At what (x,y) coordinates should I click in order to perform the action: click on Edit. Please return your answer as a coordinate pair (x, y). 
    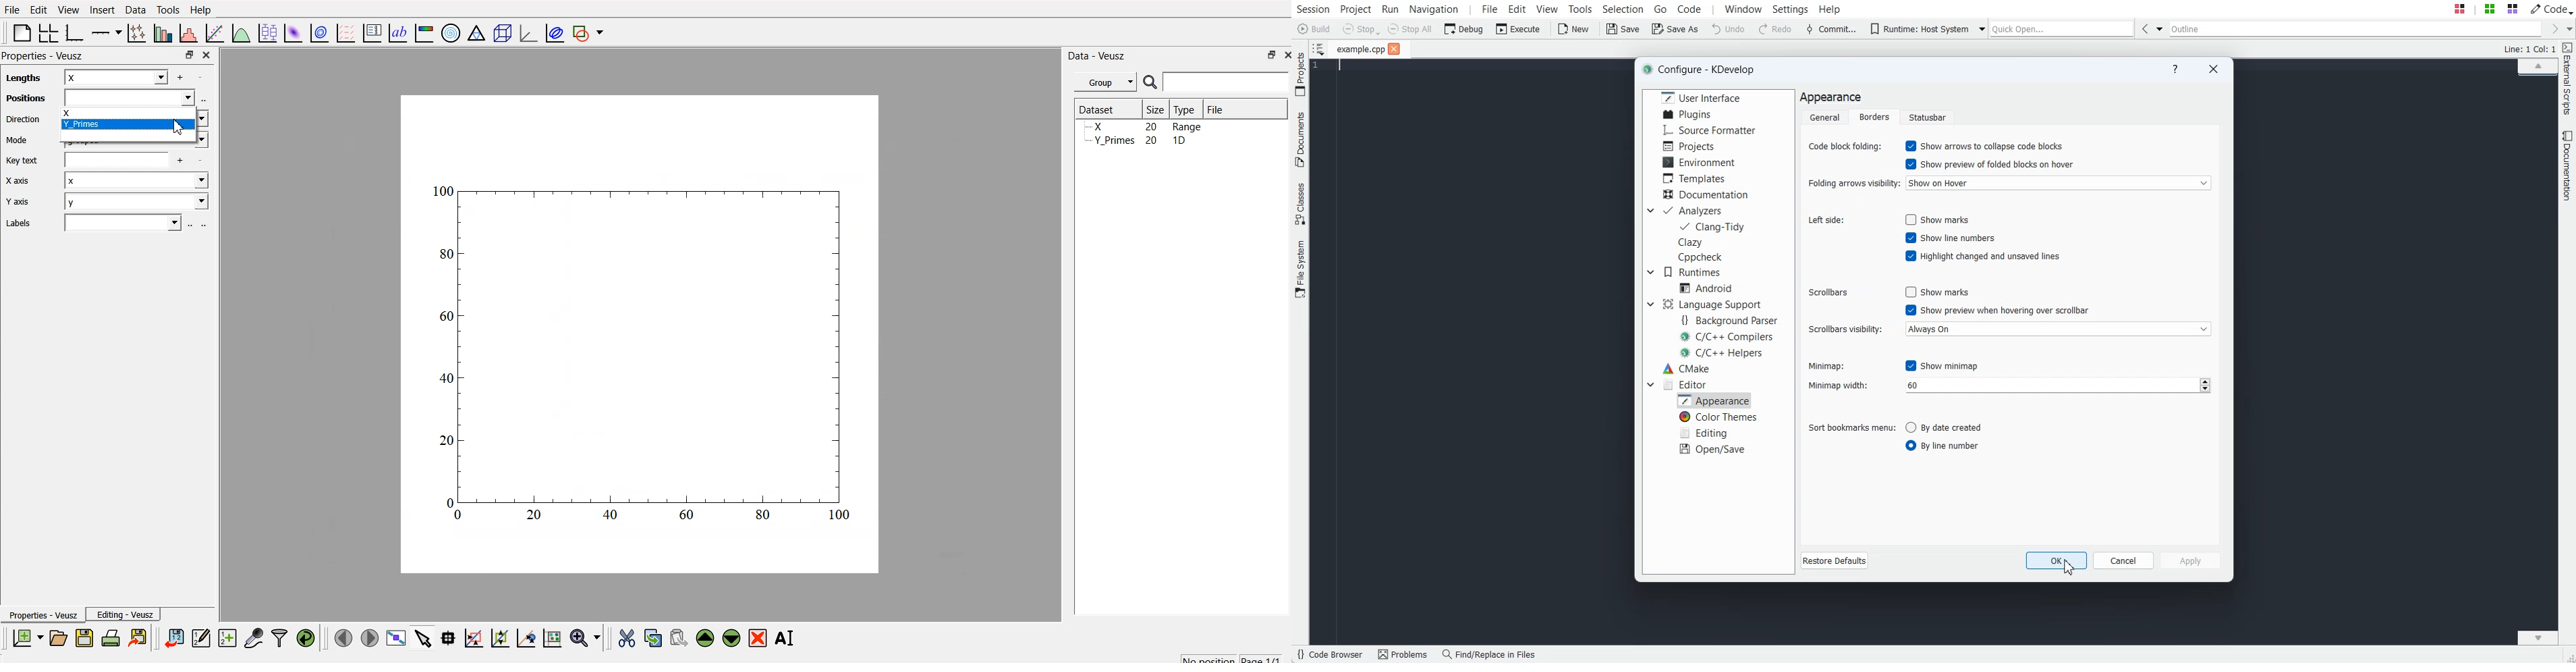
    Looking at the image, I should click on (1517, 9).